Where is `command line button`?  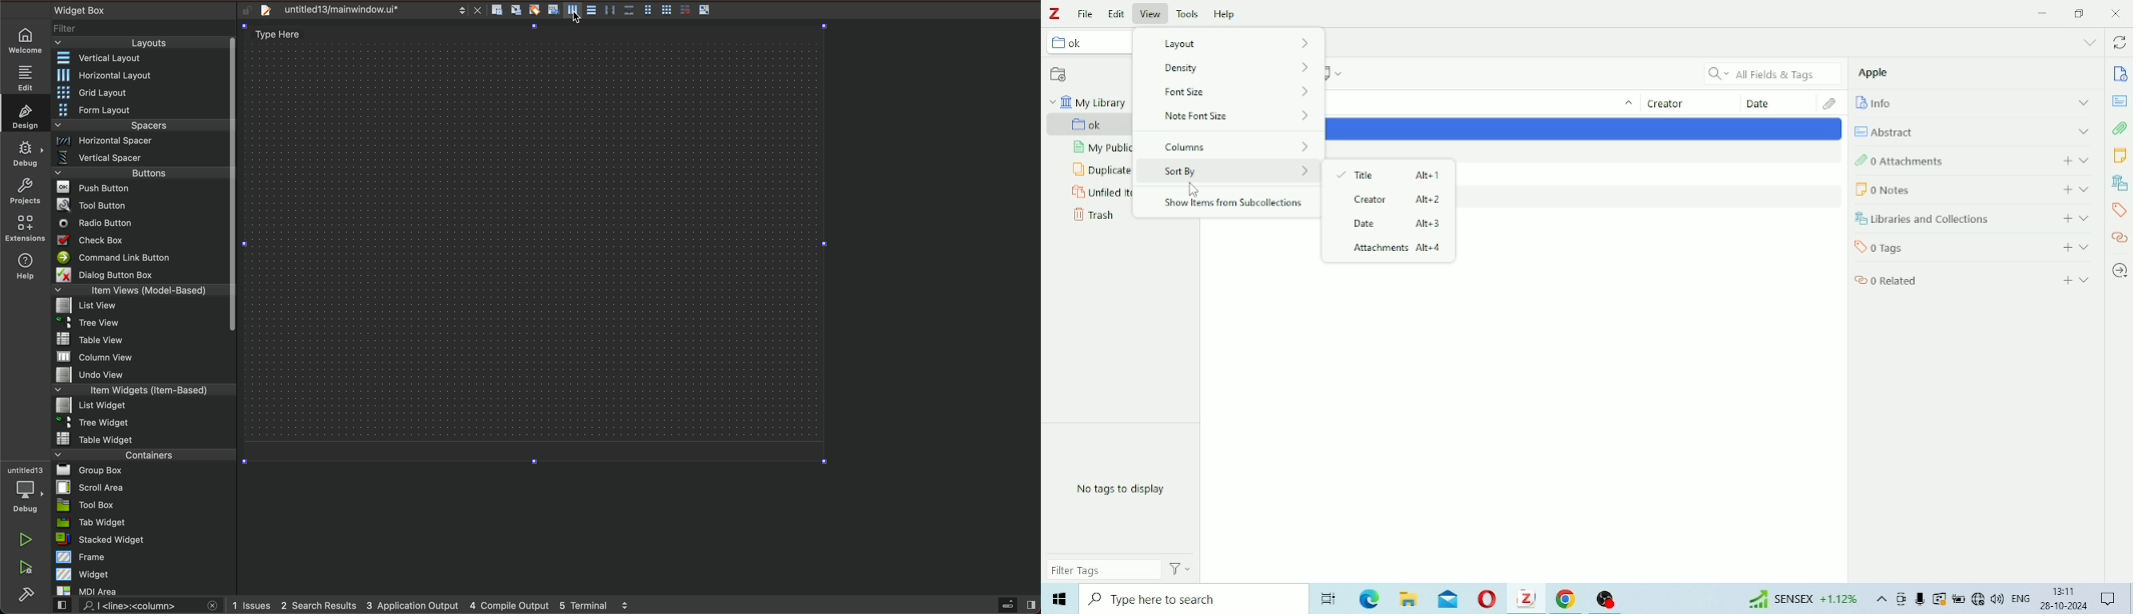 command line button is located at coordinates (140, 257).